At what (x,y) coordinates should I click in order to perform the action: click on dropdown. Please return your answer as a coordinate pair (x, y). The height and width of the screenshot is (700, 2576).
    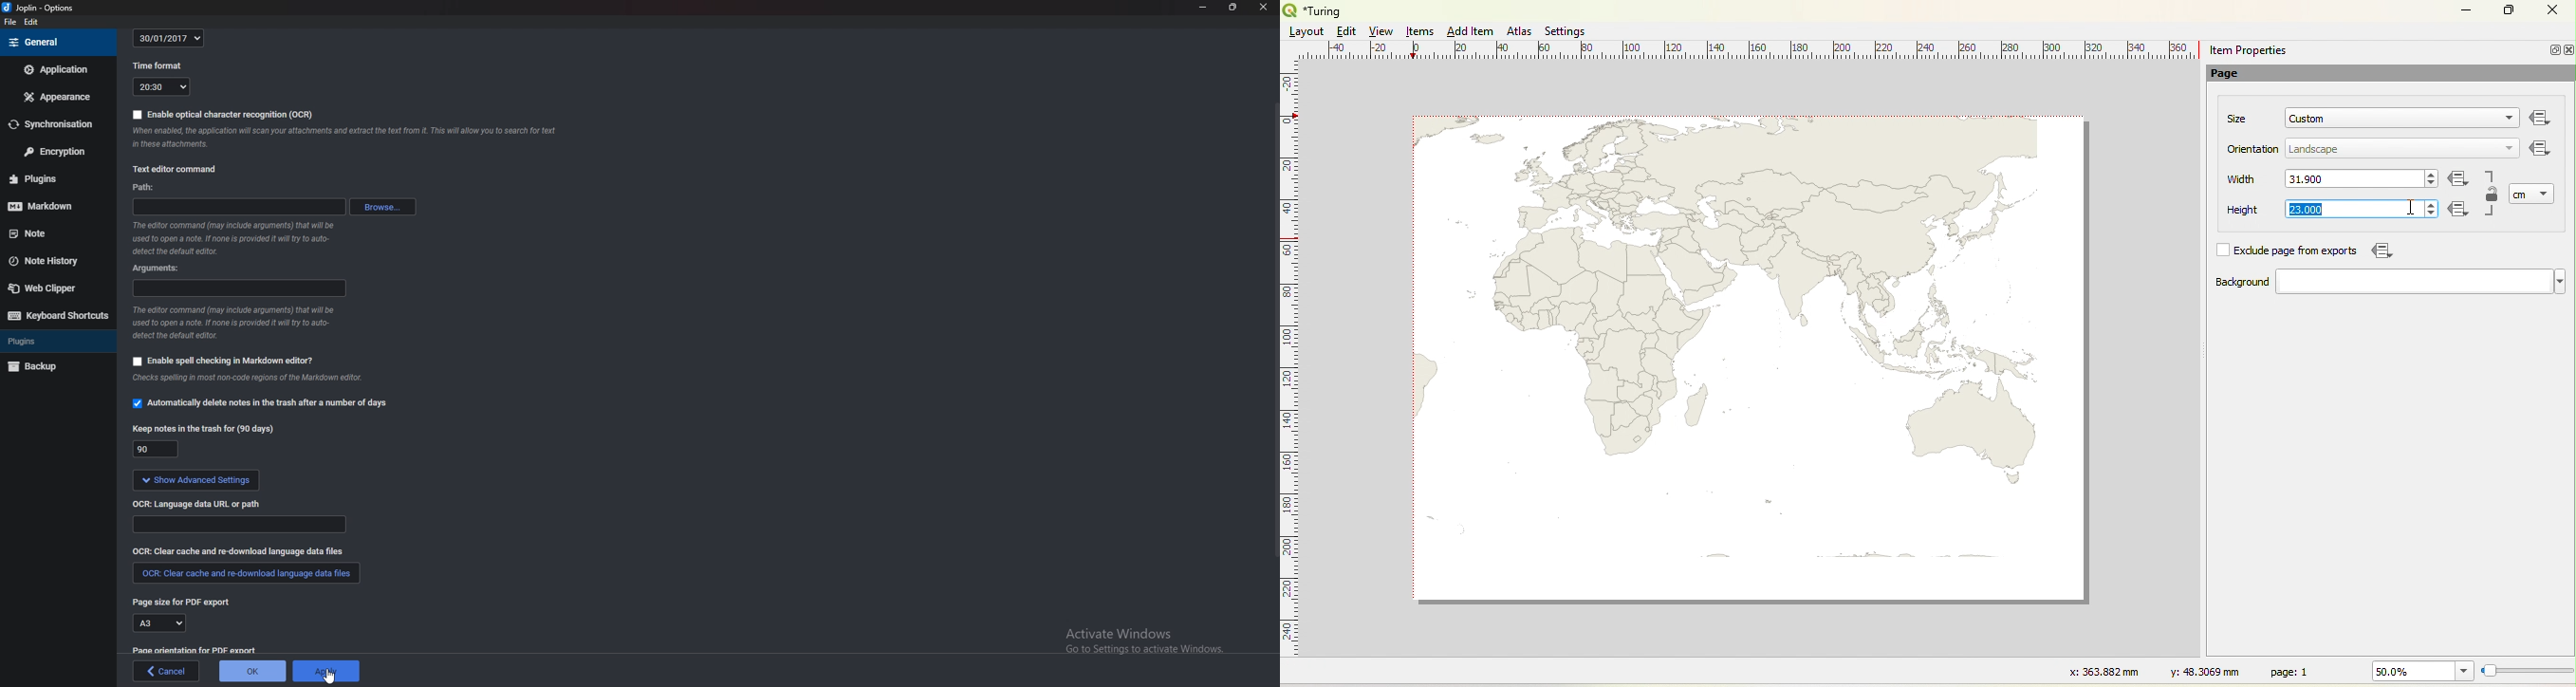
    Looking at the image, I should click on (2546, 193).